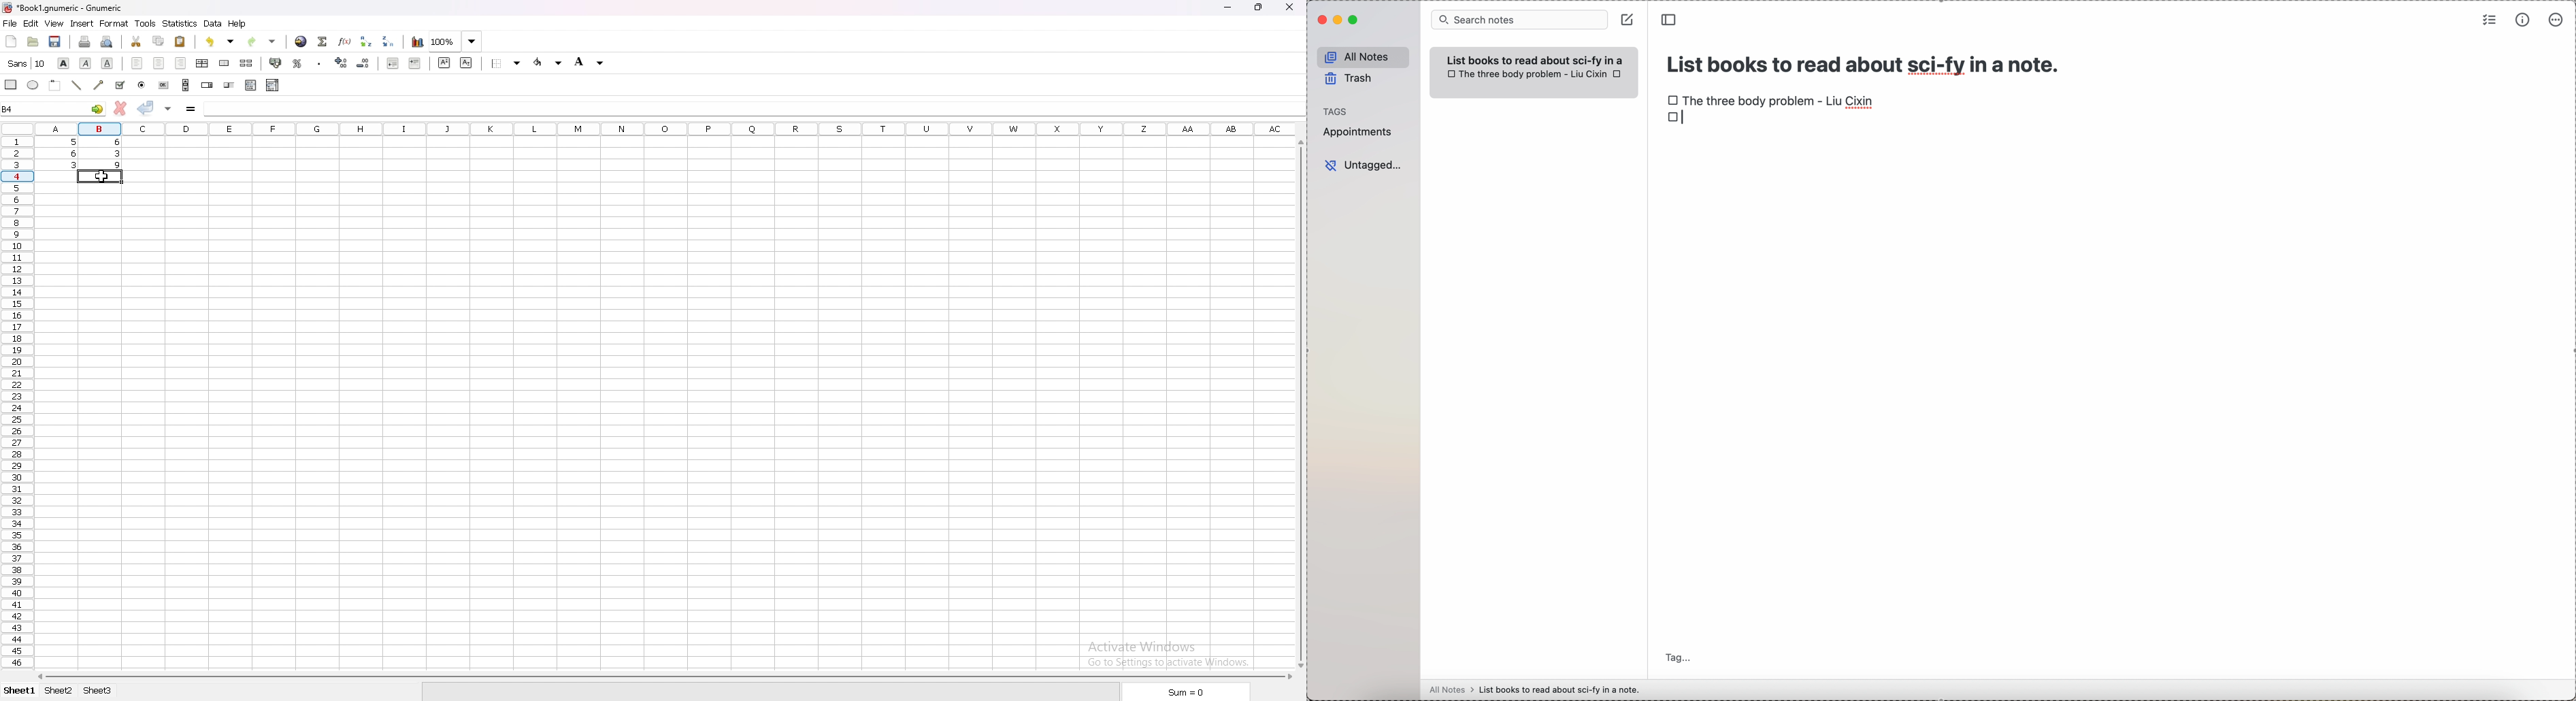 The width and height of the screenshot is (2576, 728). What do you see at coordinates (1349, 79) in the screenshot?
I see `trash` at bounding box center [1349, 79].